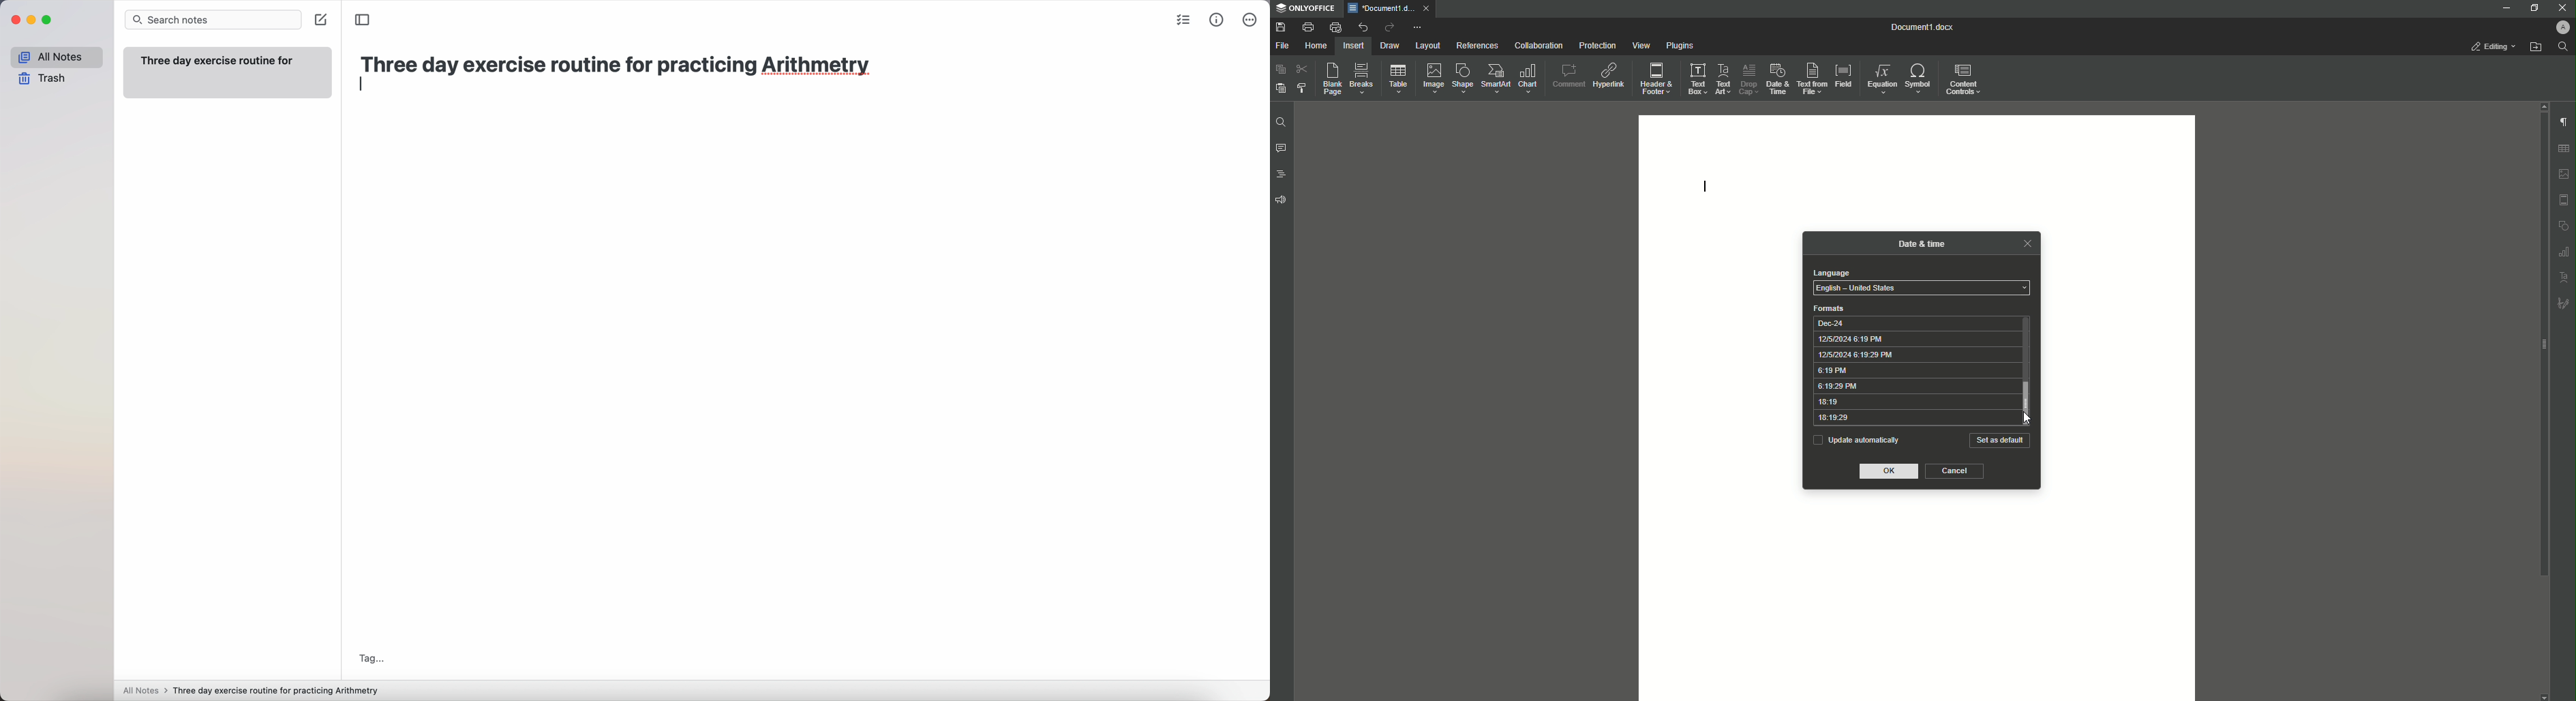 The height and width of the screenshot is (728, 2576). What do you see at coordinates (1419, 27) in the screenshot?
I see `More options` at bounding box center [1419, 27].